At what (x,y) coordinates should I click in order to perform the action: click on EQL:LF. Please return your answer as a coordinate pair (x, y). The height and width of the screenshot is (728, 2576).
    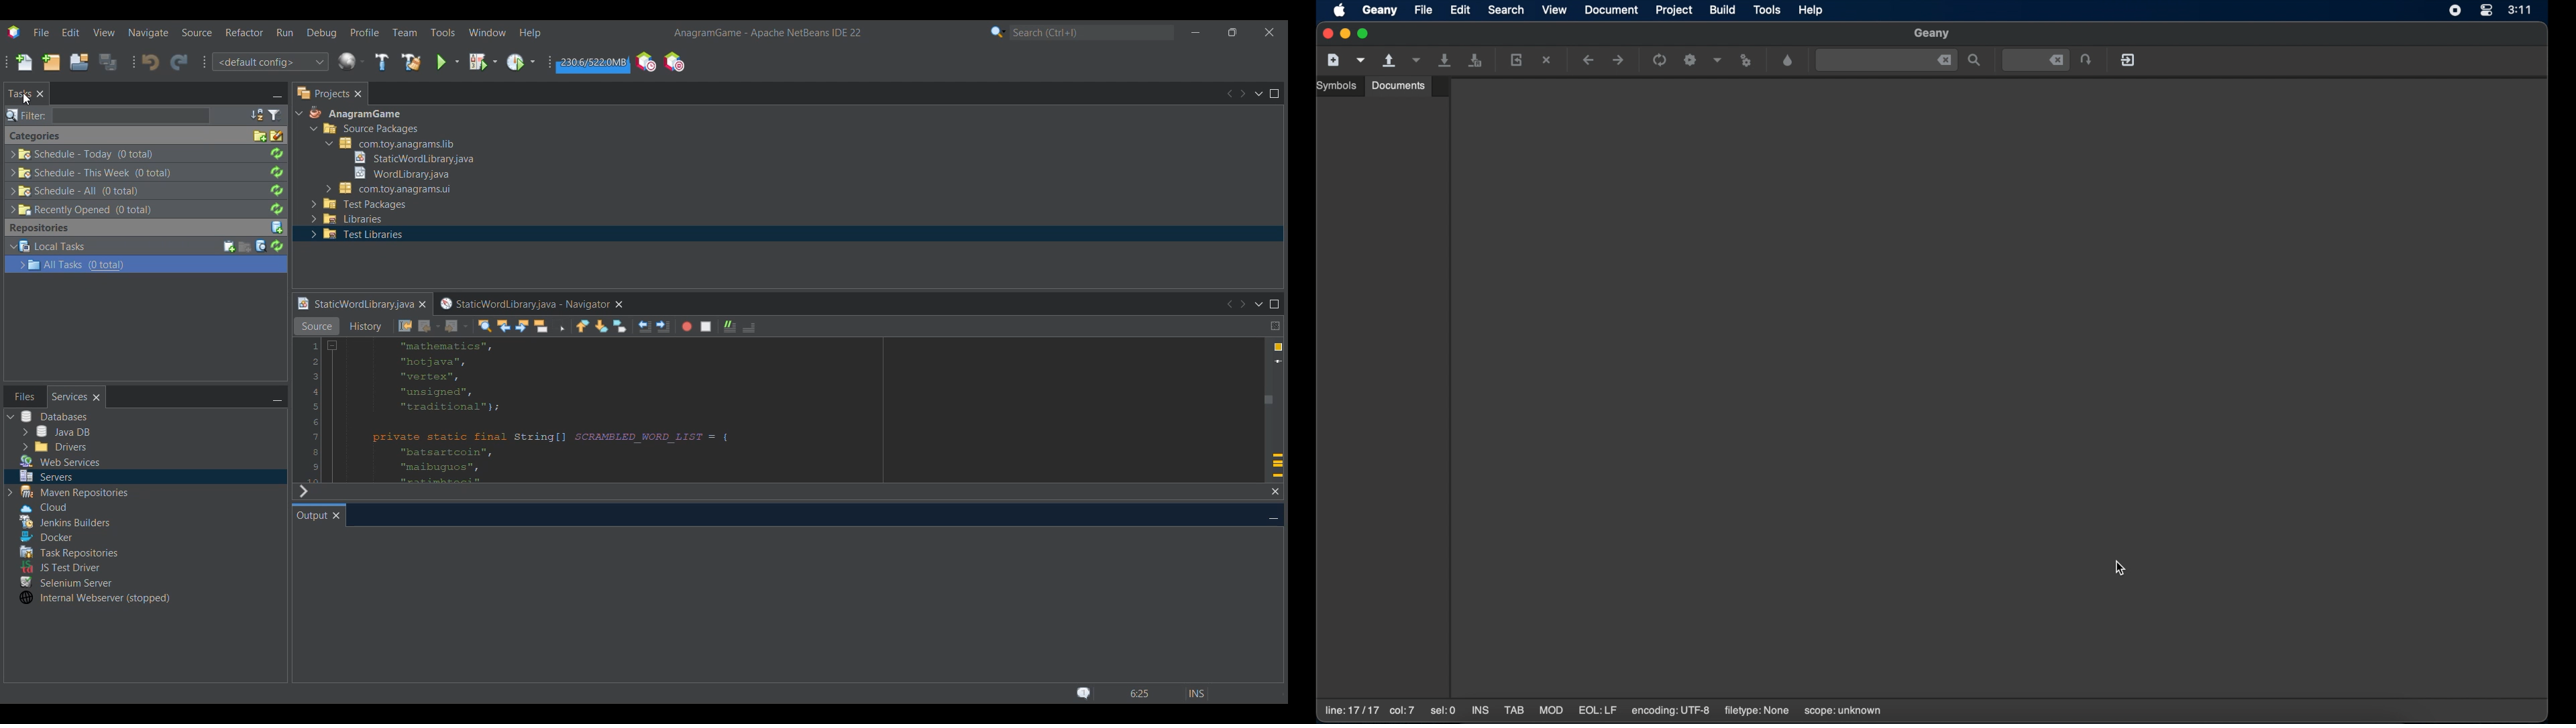
    Looking at the image, I should click on (1597, 711).